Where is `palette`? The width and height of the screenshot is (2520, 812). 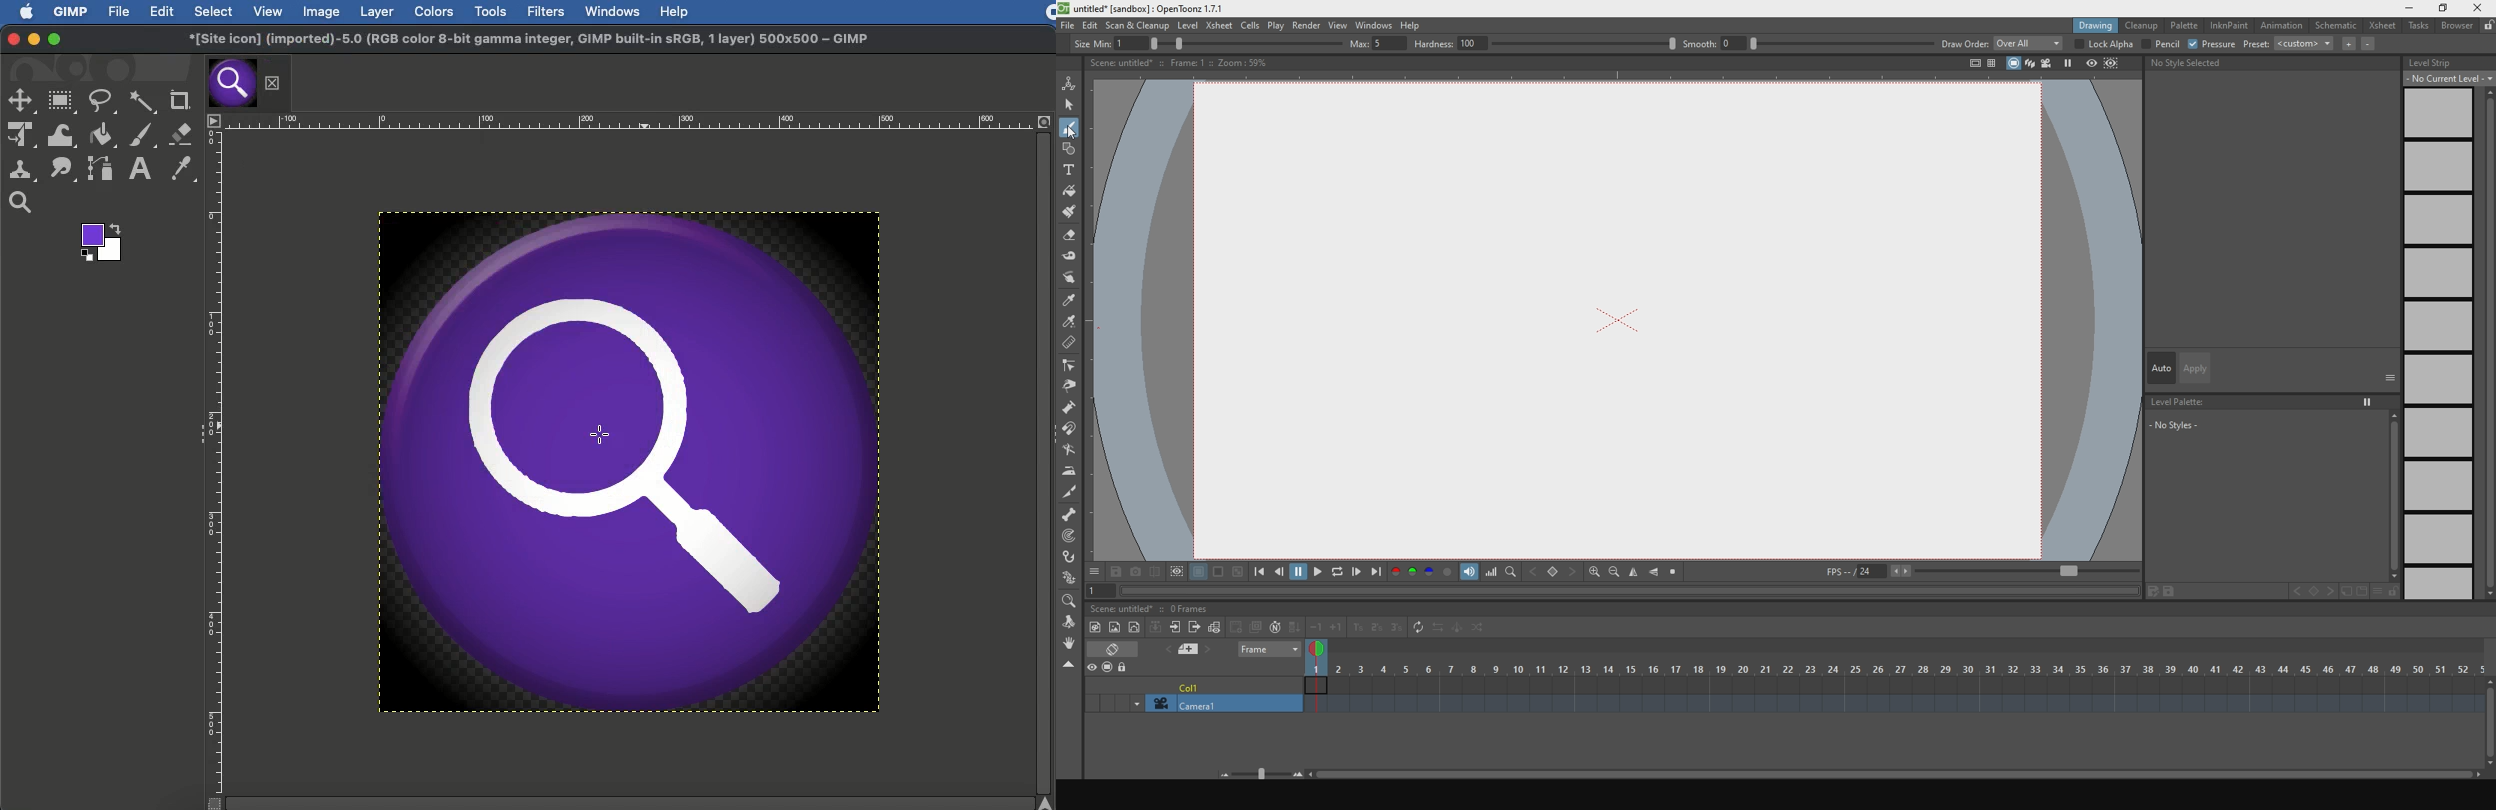
palette is located at coordinates (2185, 26).